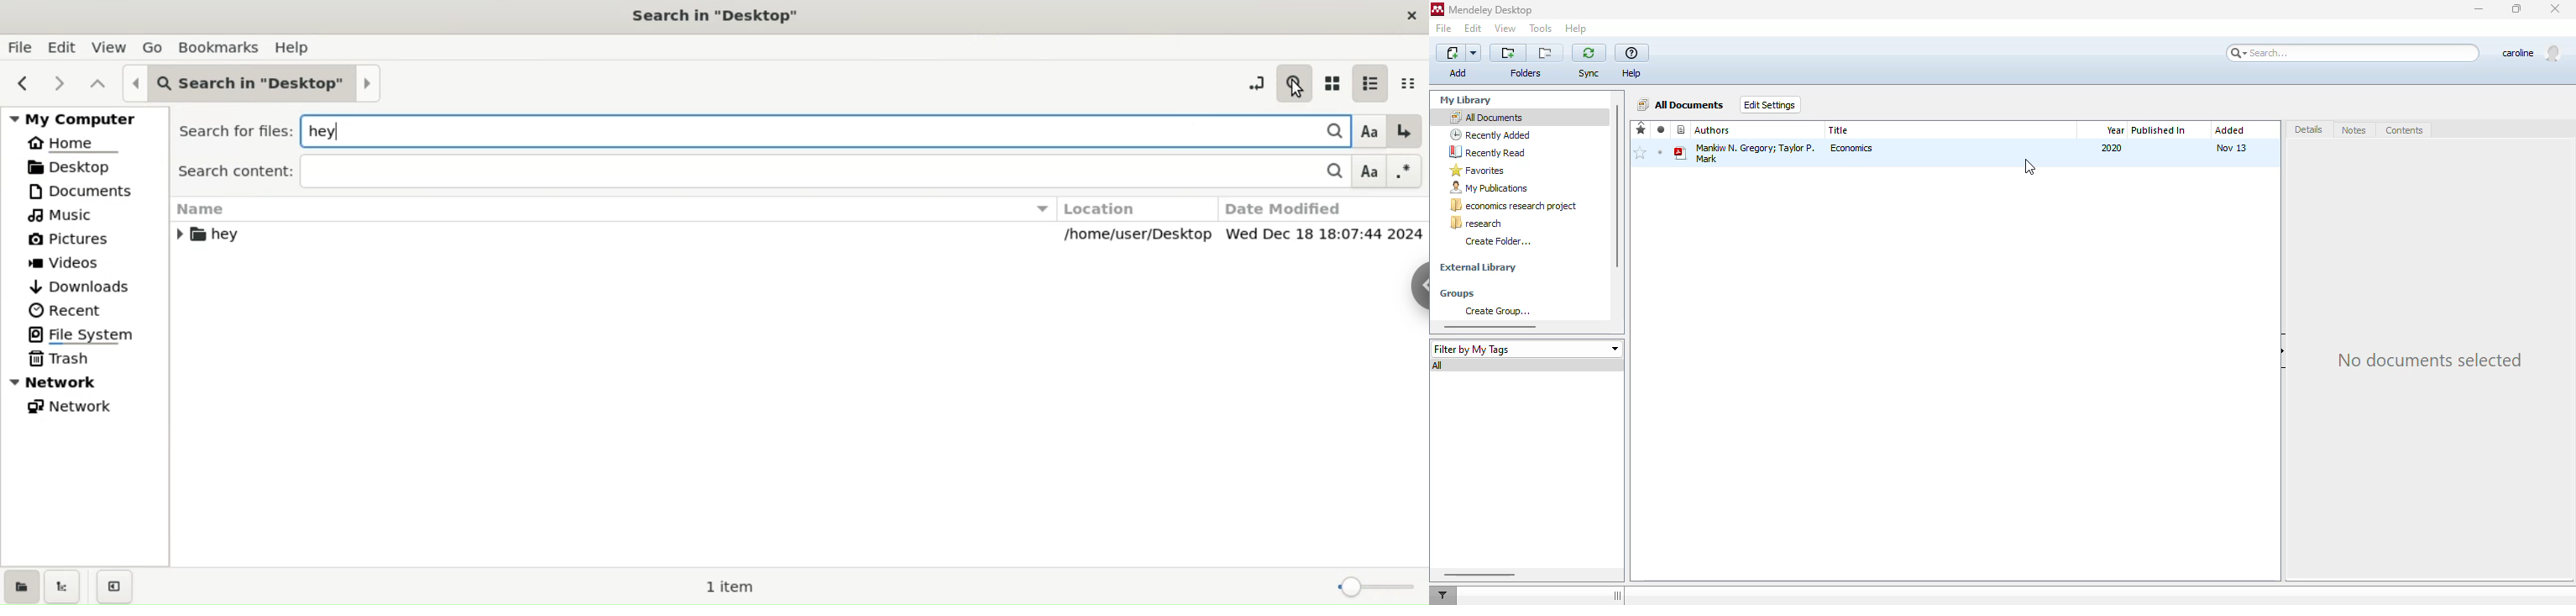  Describe the element at coordinates (1491, 10) in the screenshot. I see `mendeley desktop` at that location.